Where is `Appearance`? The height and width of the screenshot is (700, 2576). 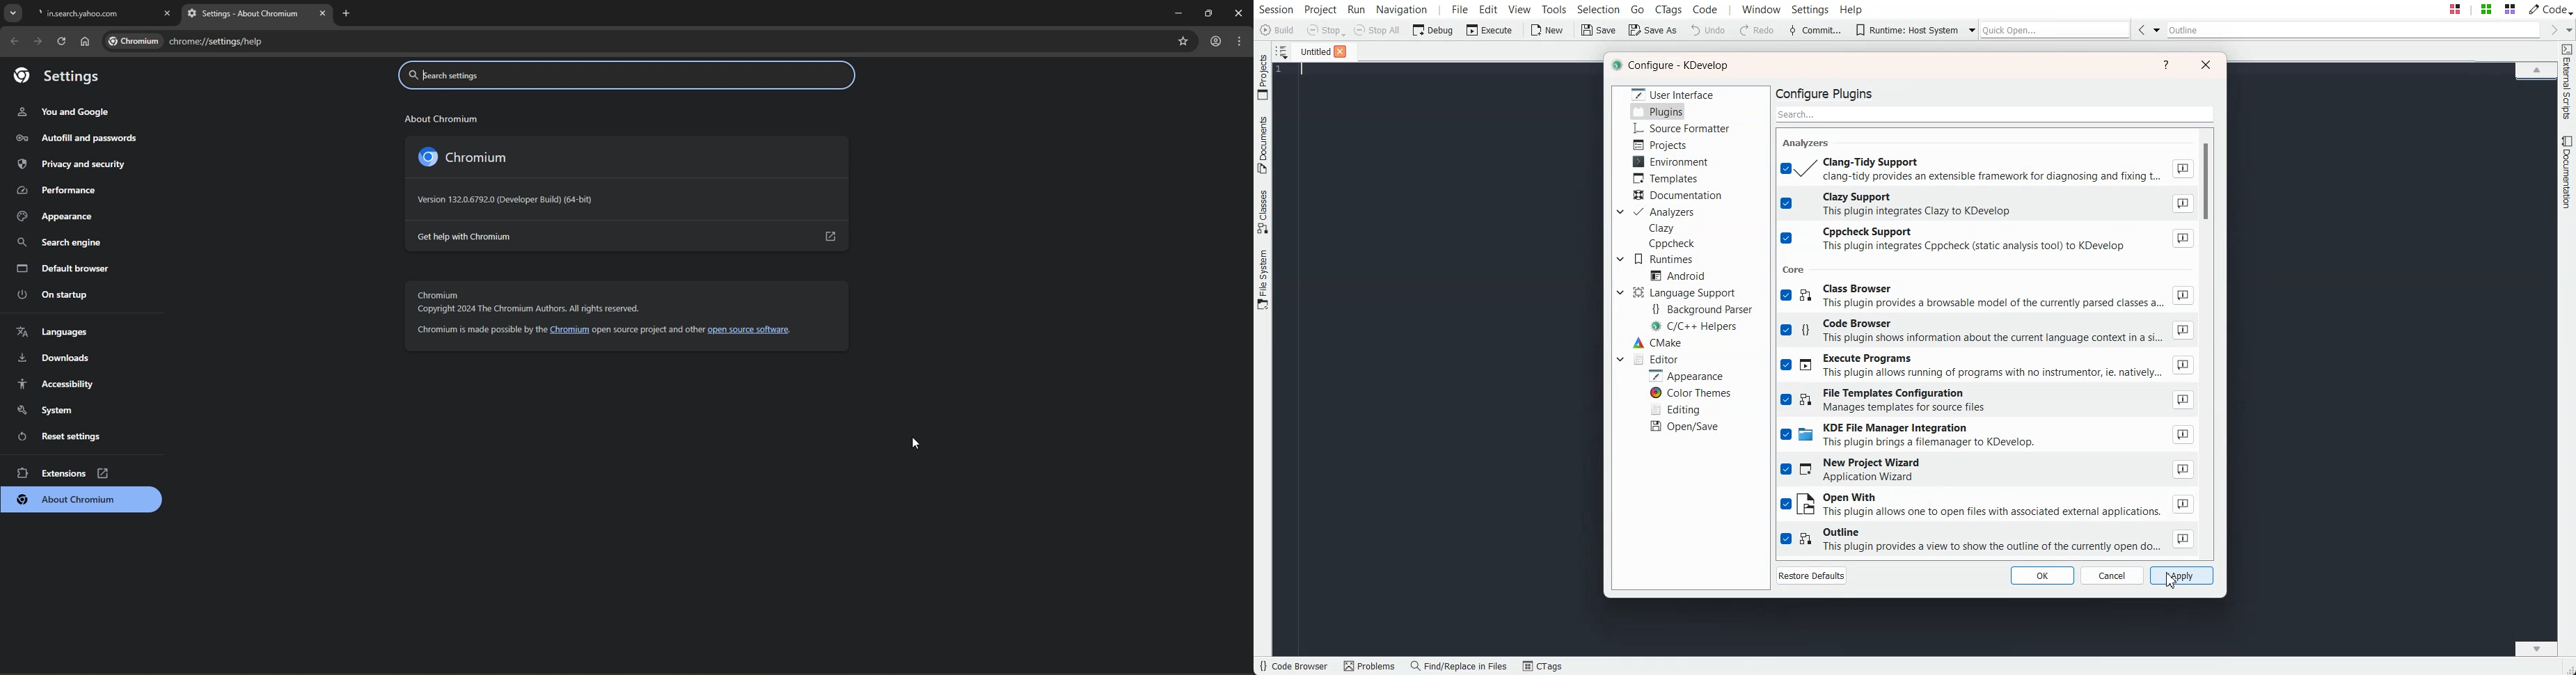
Appearance is located at coordinates (71, 215).